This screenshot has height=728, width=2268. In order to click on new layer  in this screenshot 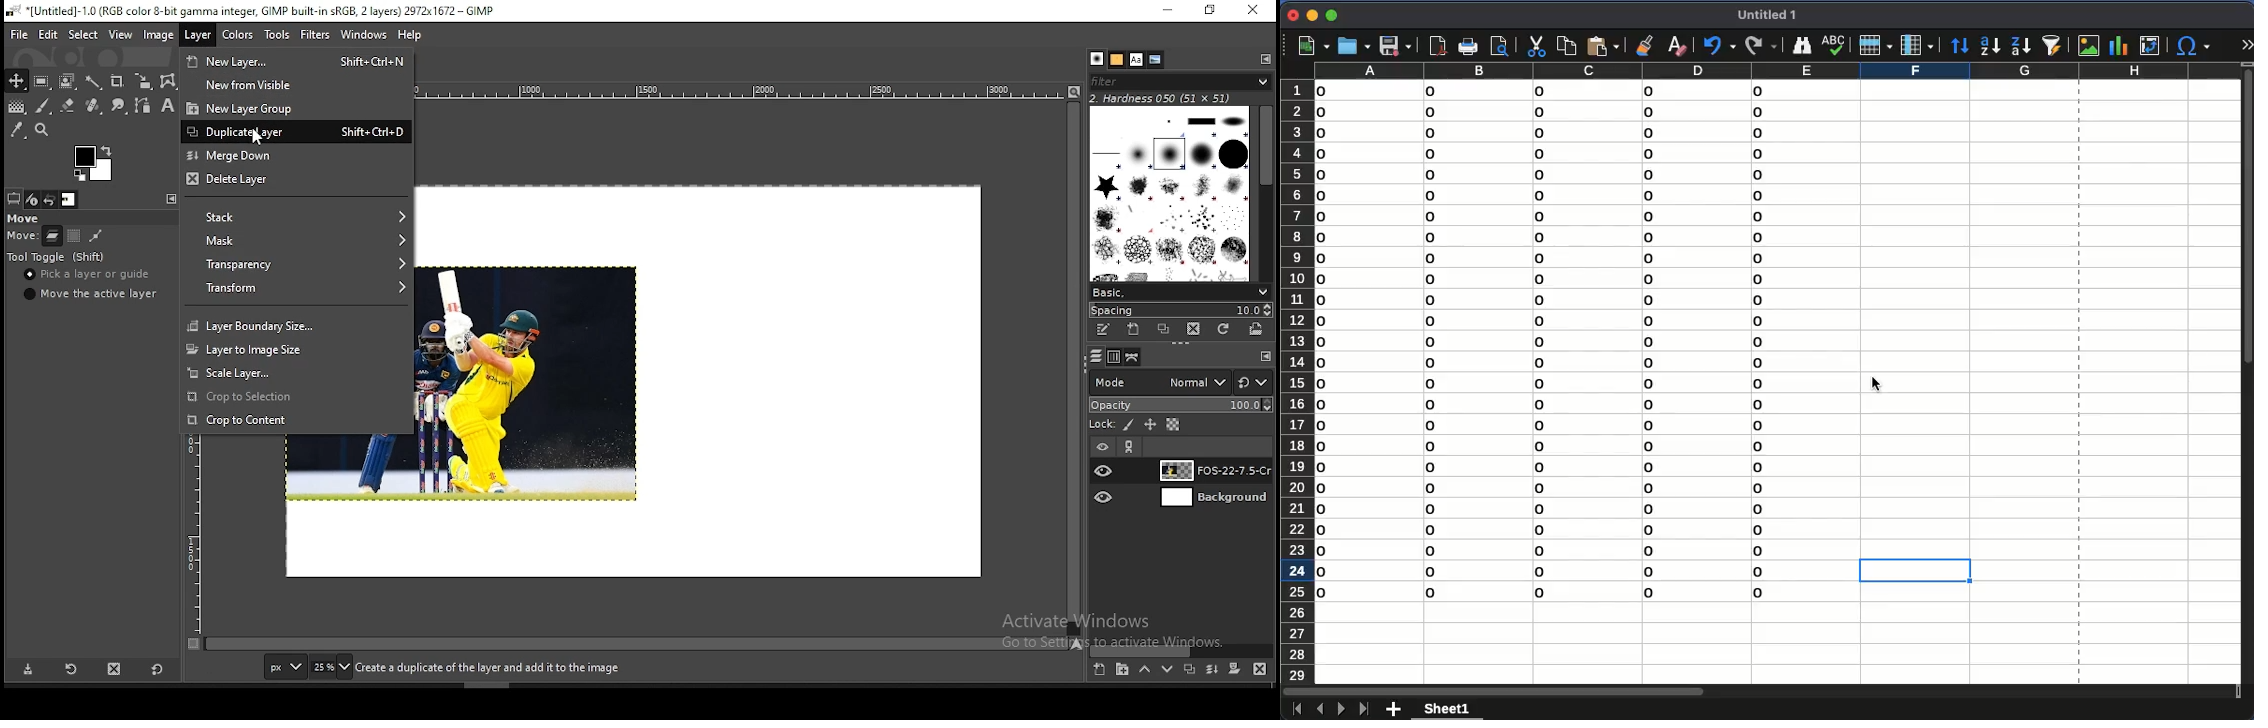, I will do `click(1098, 671)`.